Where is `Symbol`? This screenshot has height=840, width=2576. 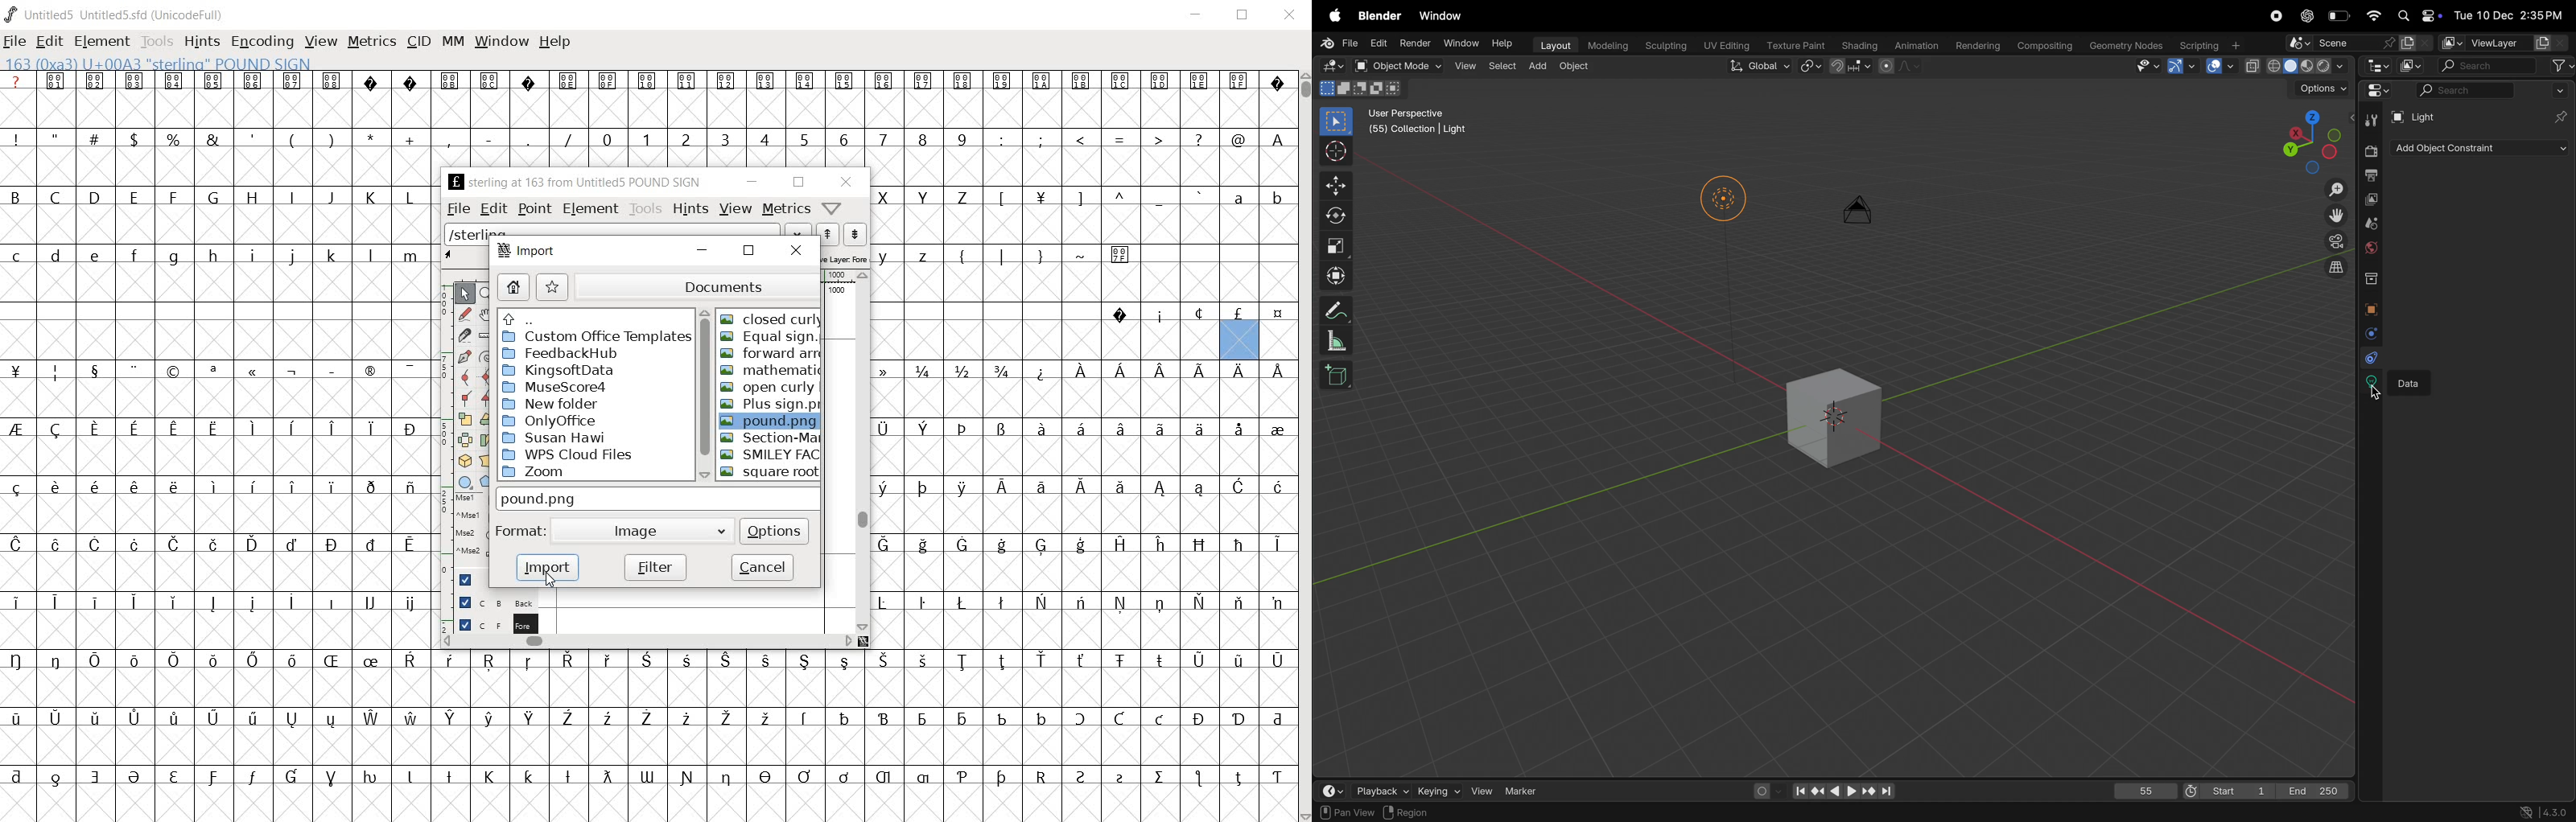 Symbol is located at coordinates (806, 719).